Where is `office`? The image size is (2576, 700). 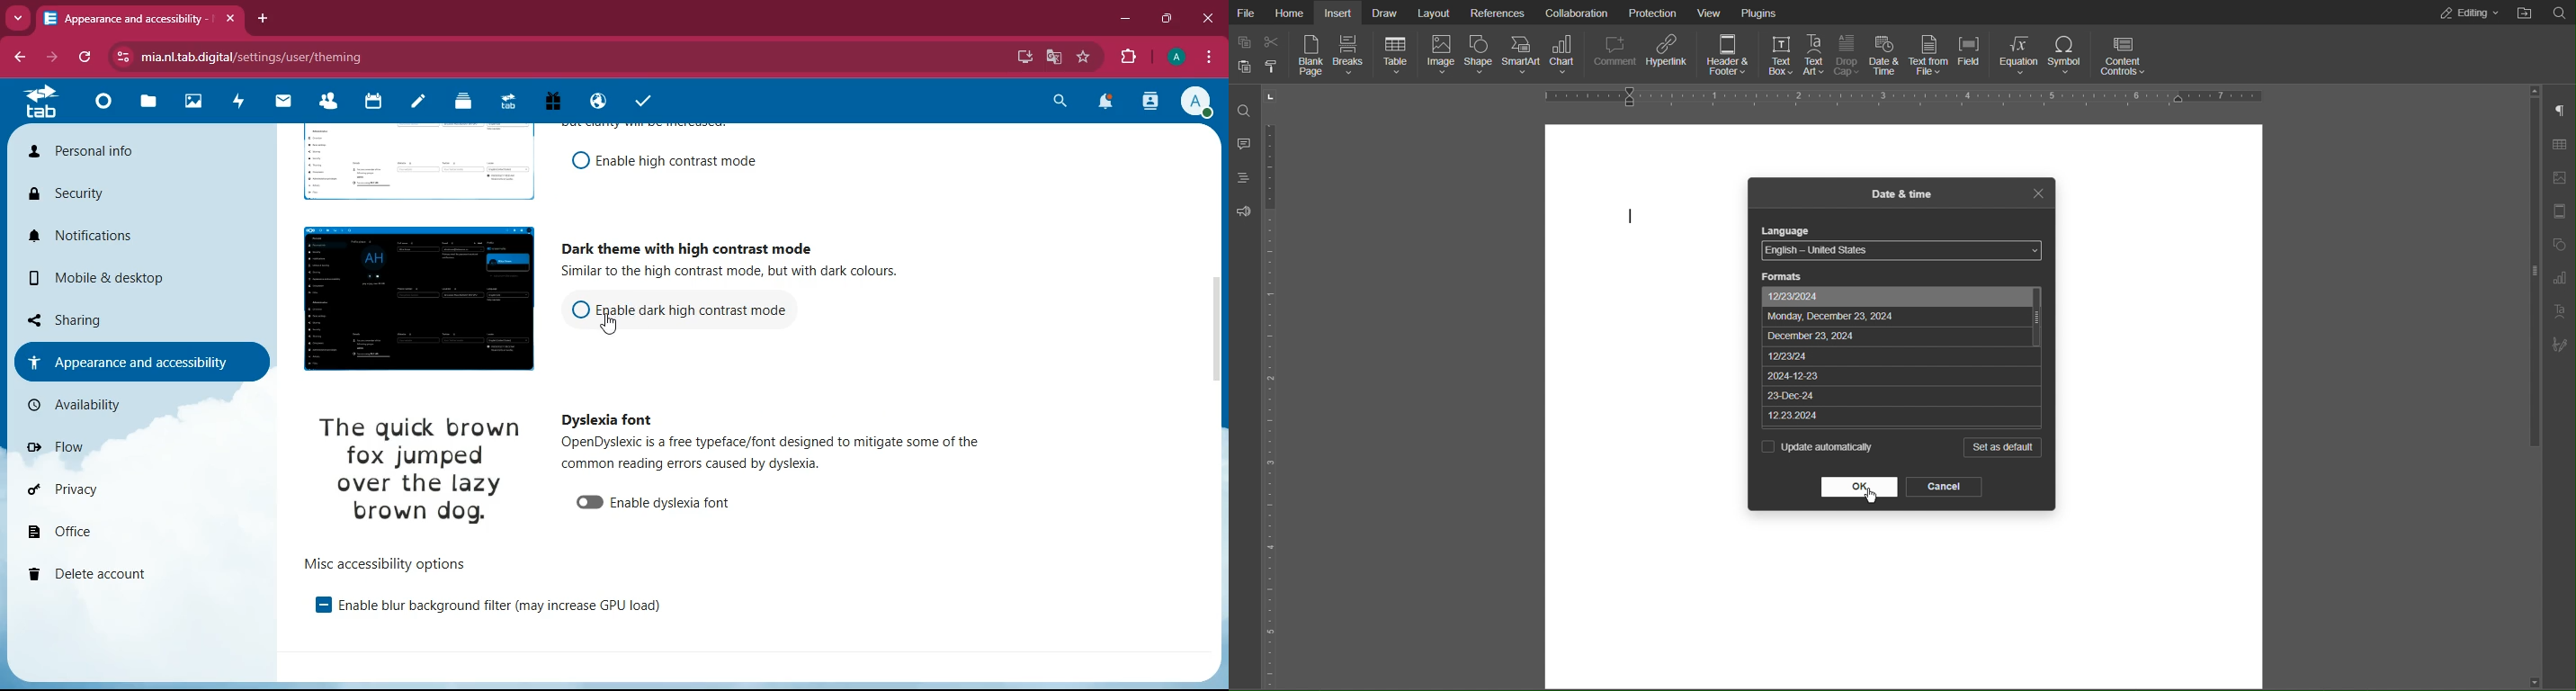
office is located at coordinates (90, 532).